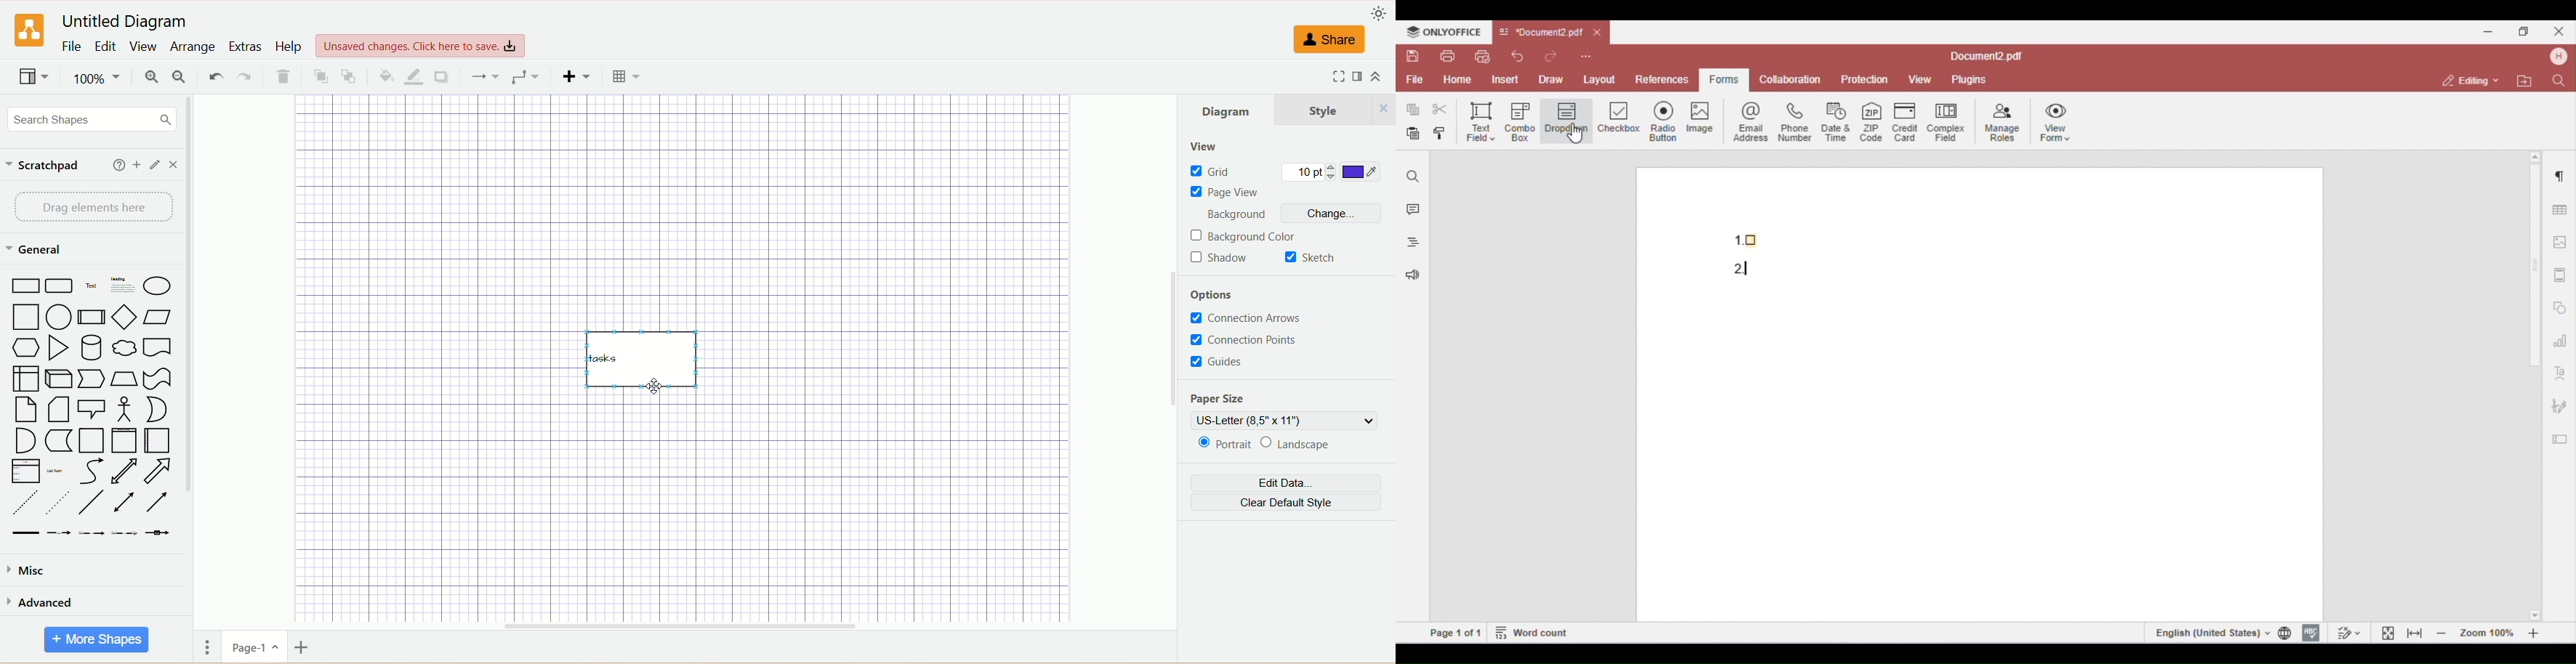 This screenshot has width=2576, height=672. I want to click on fullscreen, so click(1338, 77).